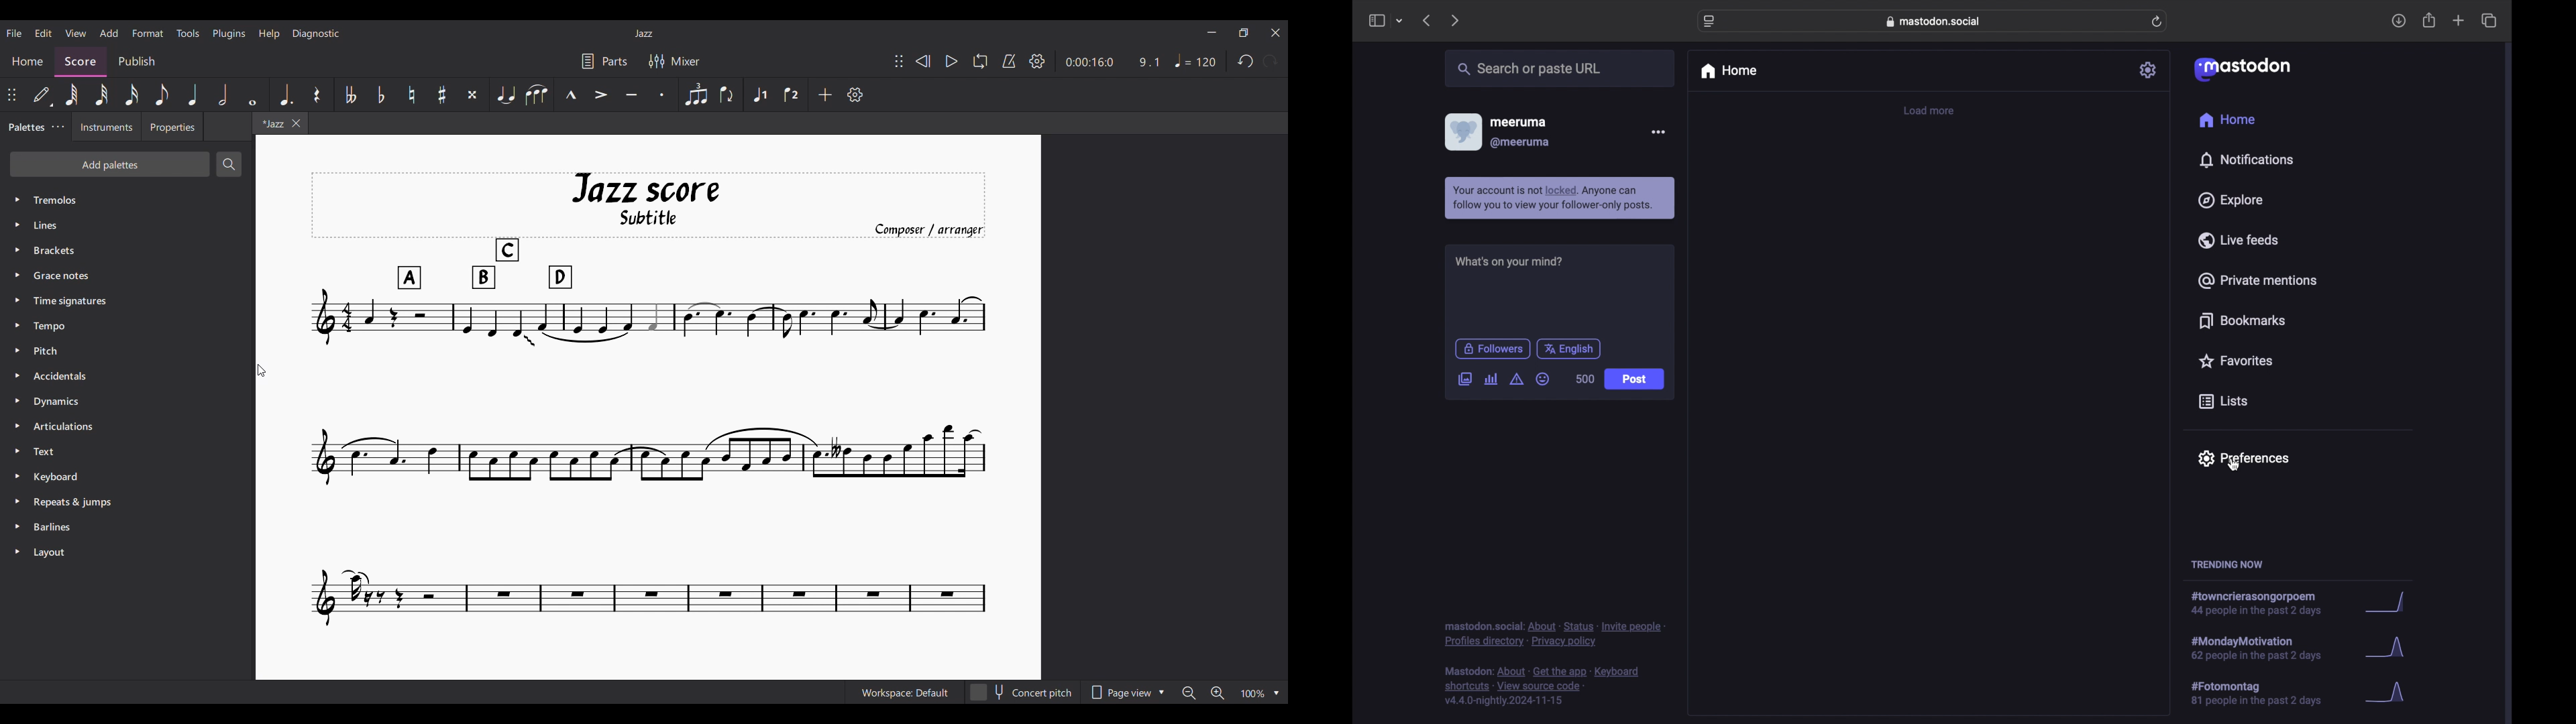  Describe the element at coordinates (1126, 692) in the screenshot. I see `Page view otpions` at that location.